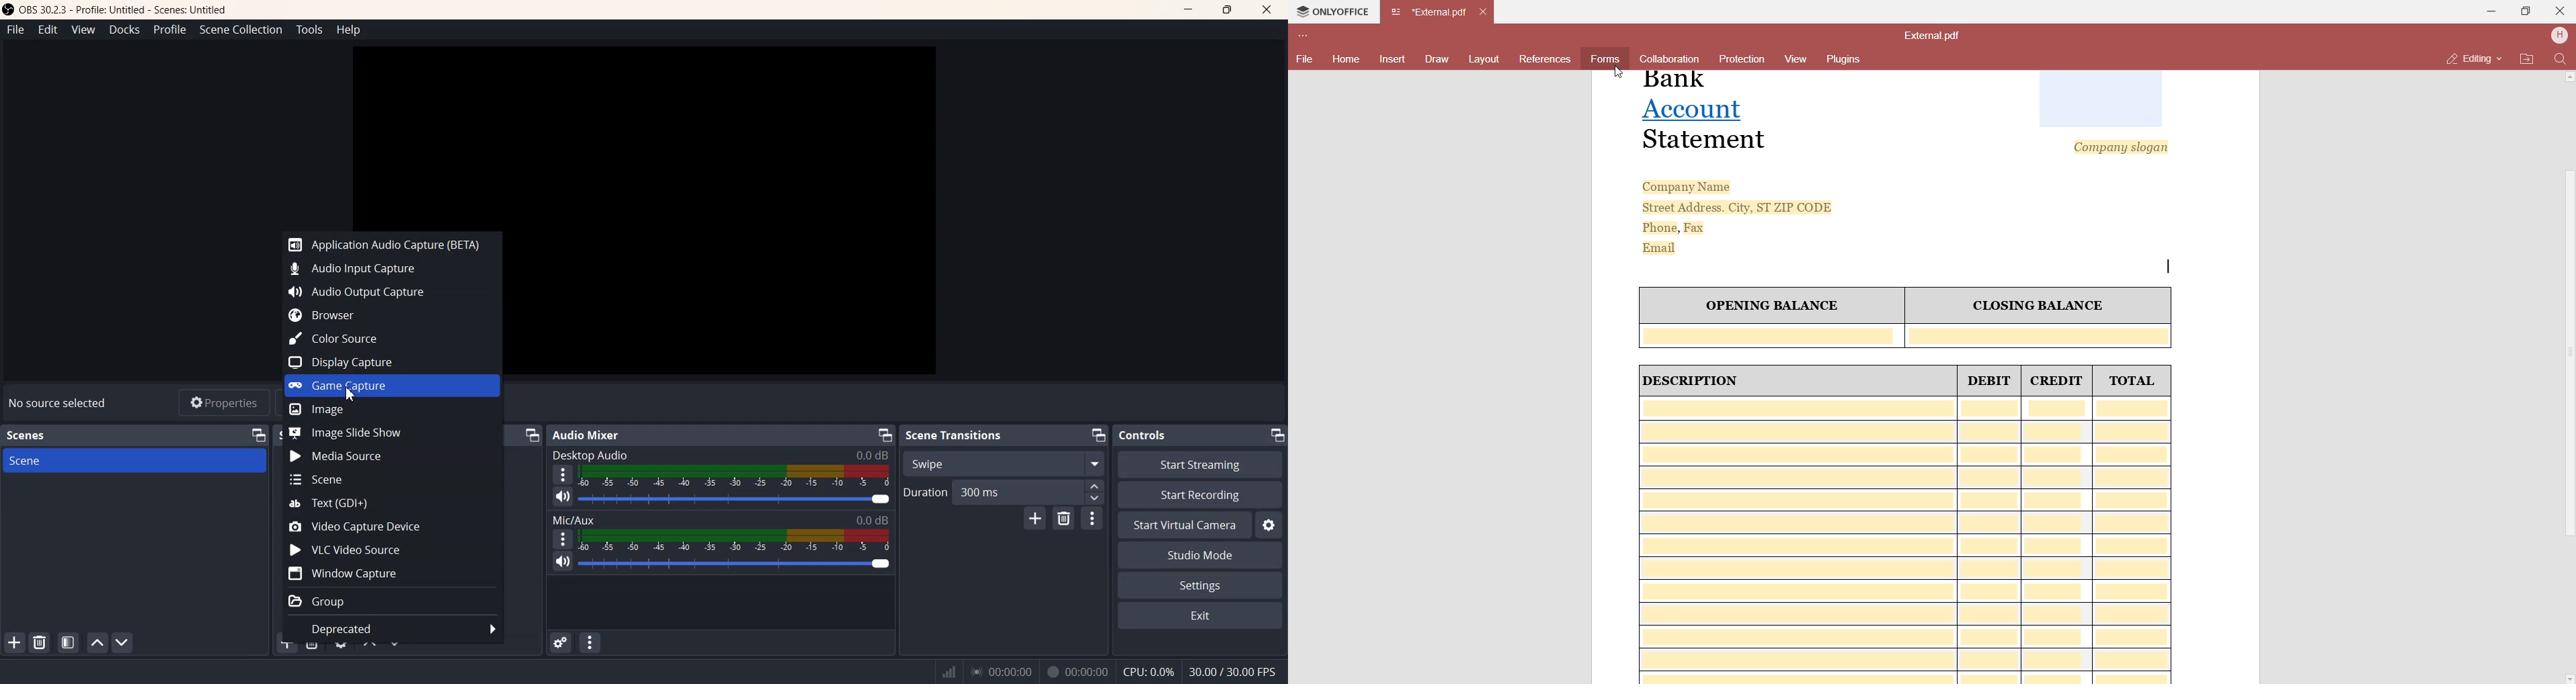 The image size is (2576, 700). What do you see at coordinates (1795, 58) in the screenshot?
I see `View` at bounding box center [1795, 58].